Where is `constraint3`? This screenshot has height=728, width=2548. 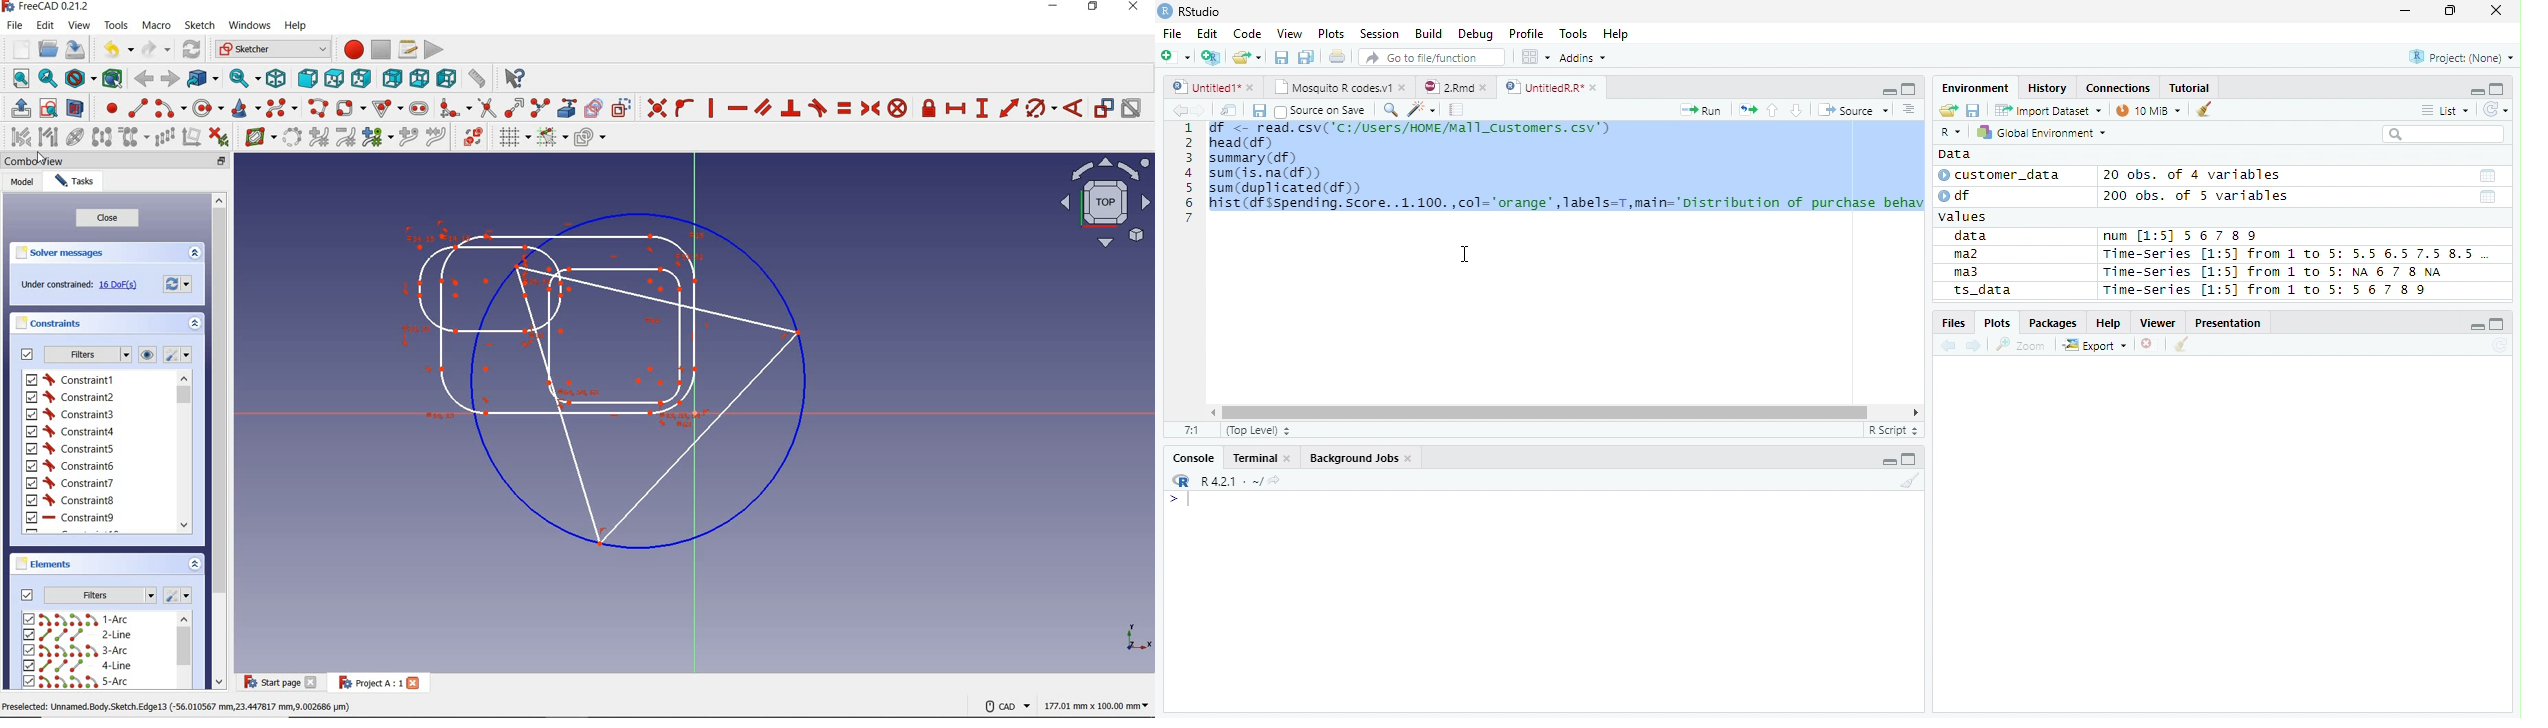 constraint3 is located at coordinates (70, 414).